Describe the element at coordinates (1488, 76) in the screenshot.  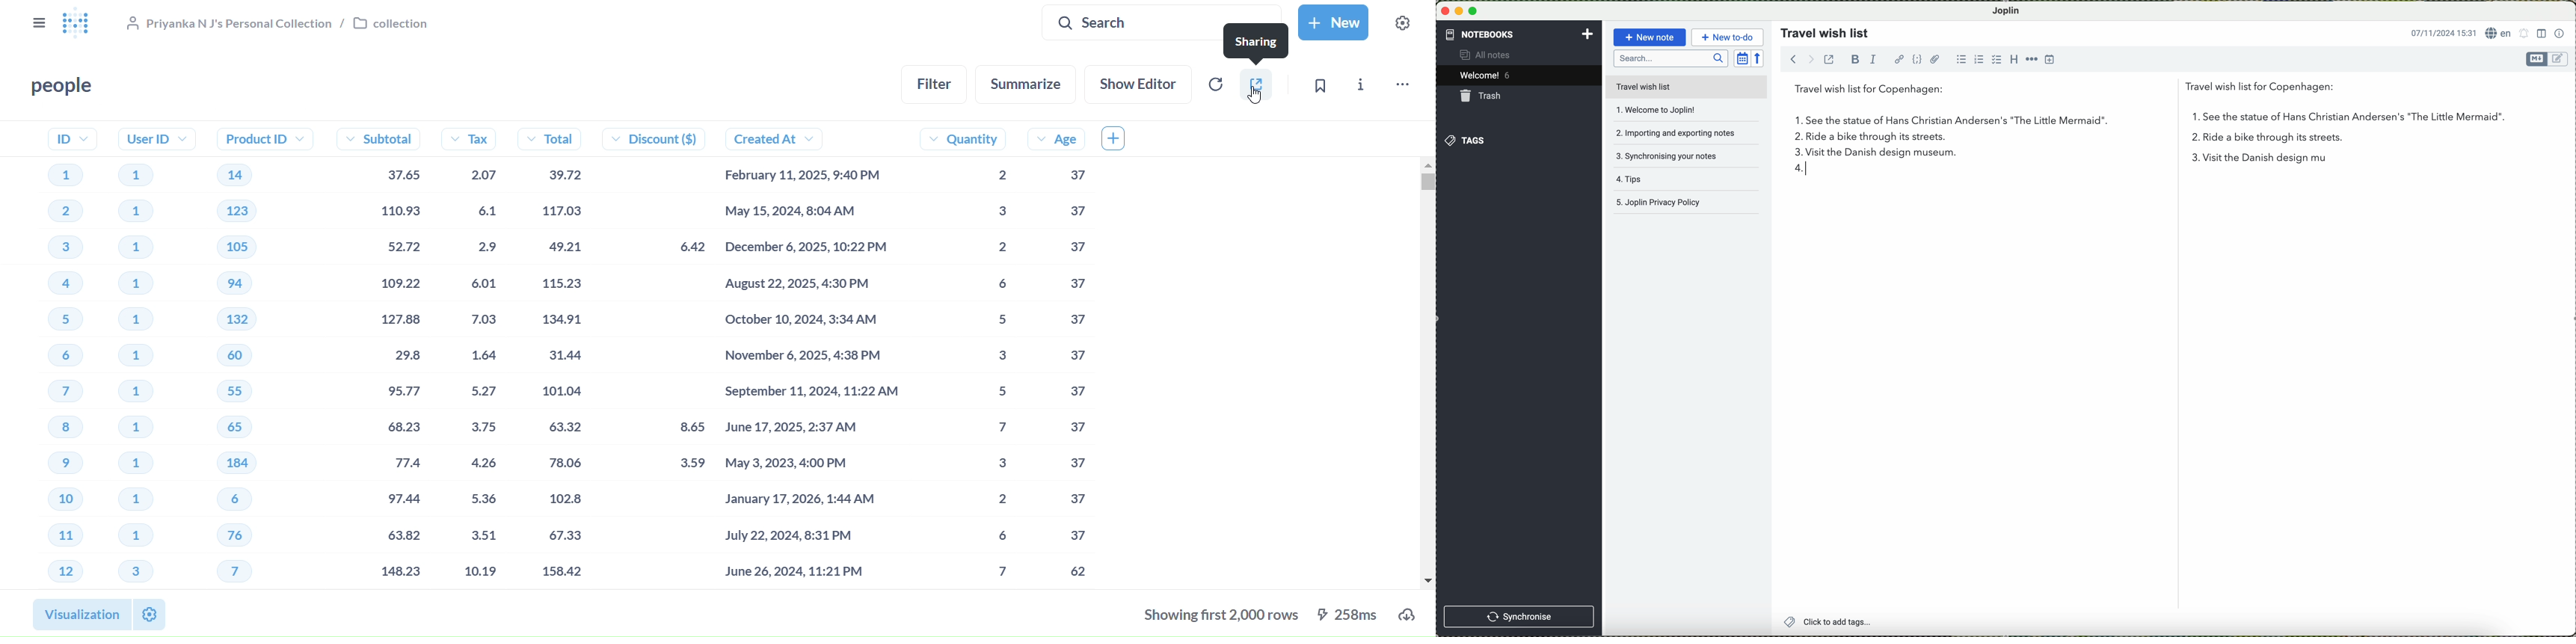
I see `welcome 5` at that location.